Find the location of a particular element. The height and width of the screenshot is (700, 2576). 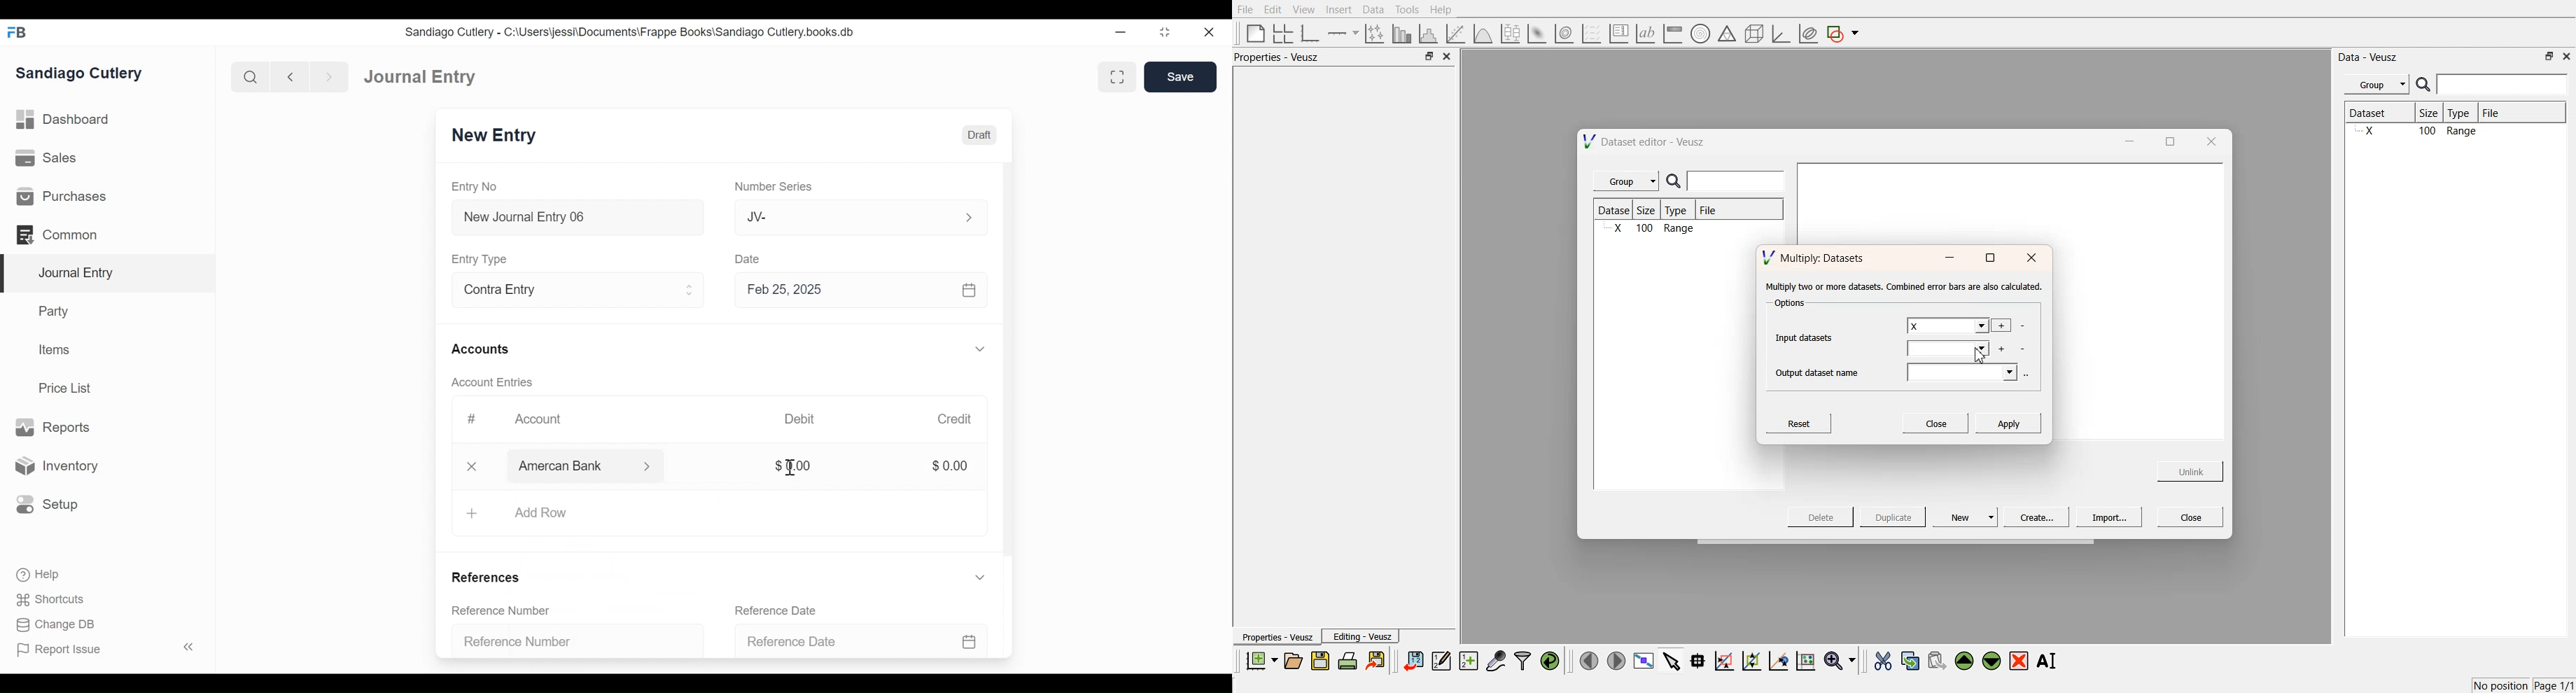

maximise is located at coordinates (1989, 258).